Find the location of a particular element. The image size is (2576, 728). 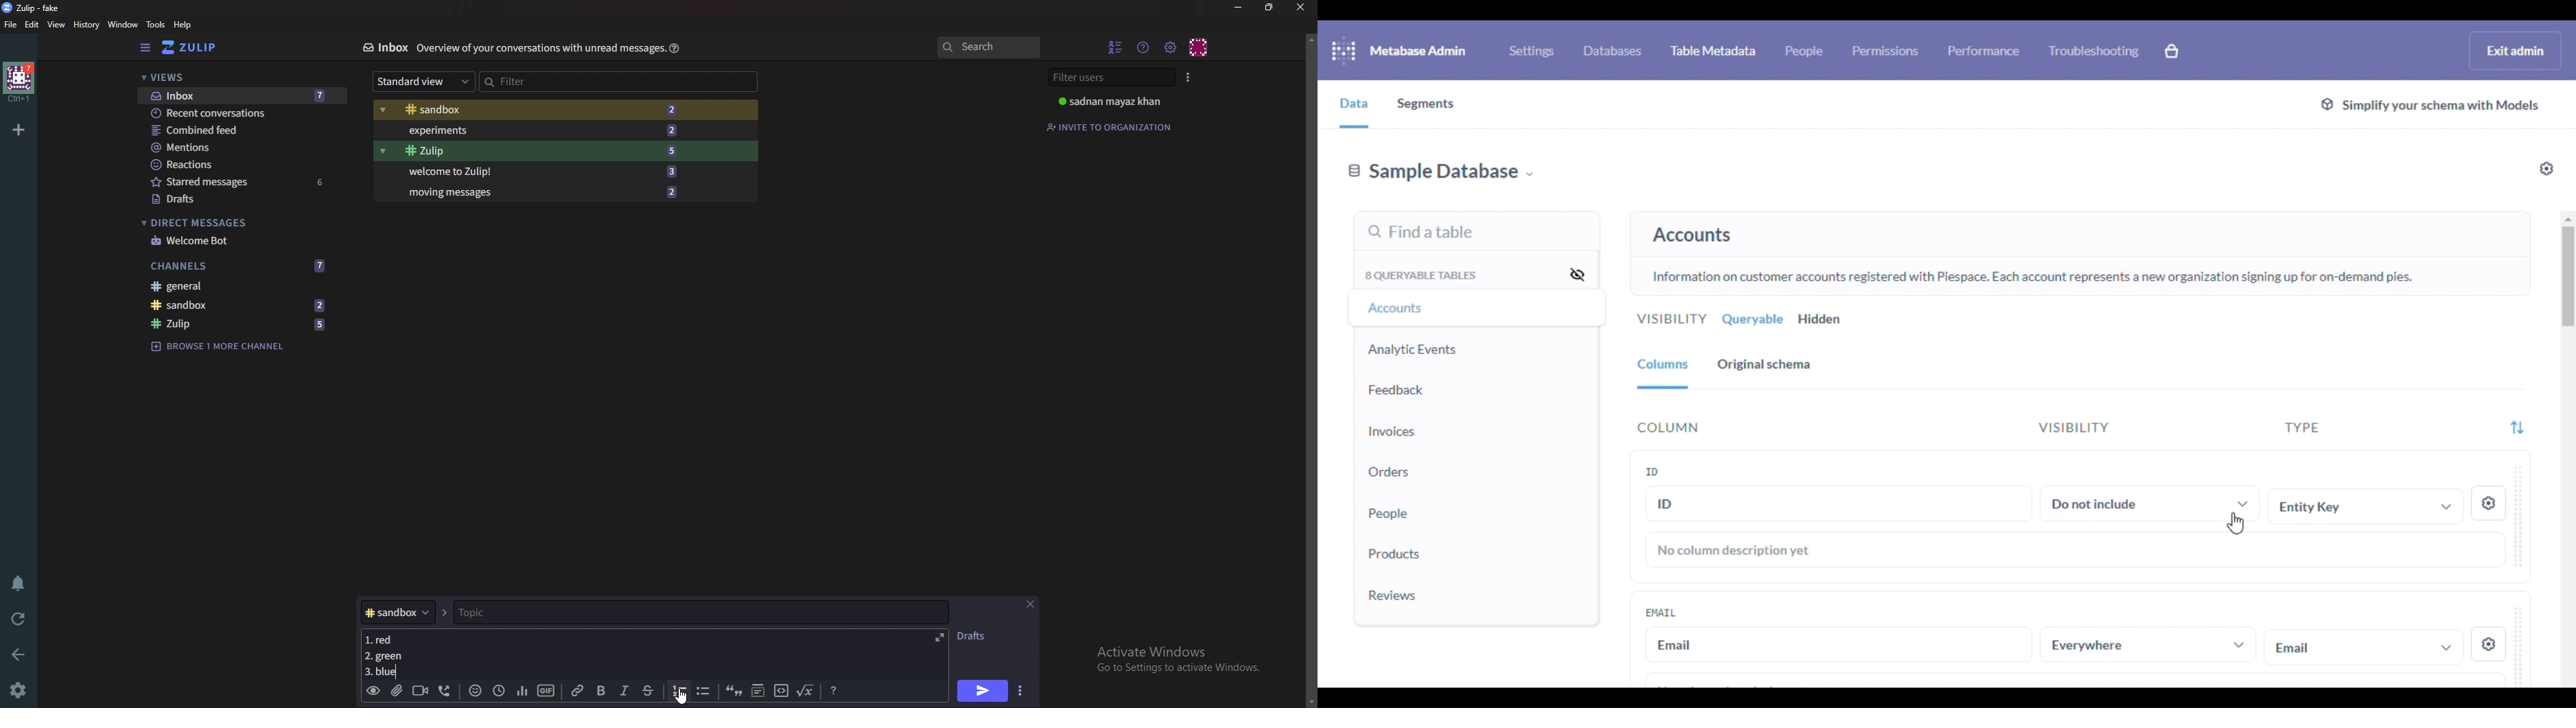

Filter users is located at coordinates (1110, 78).